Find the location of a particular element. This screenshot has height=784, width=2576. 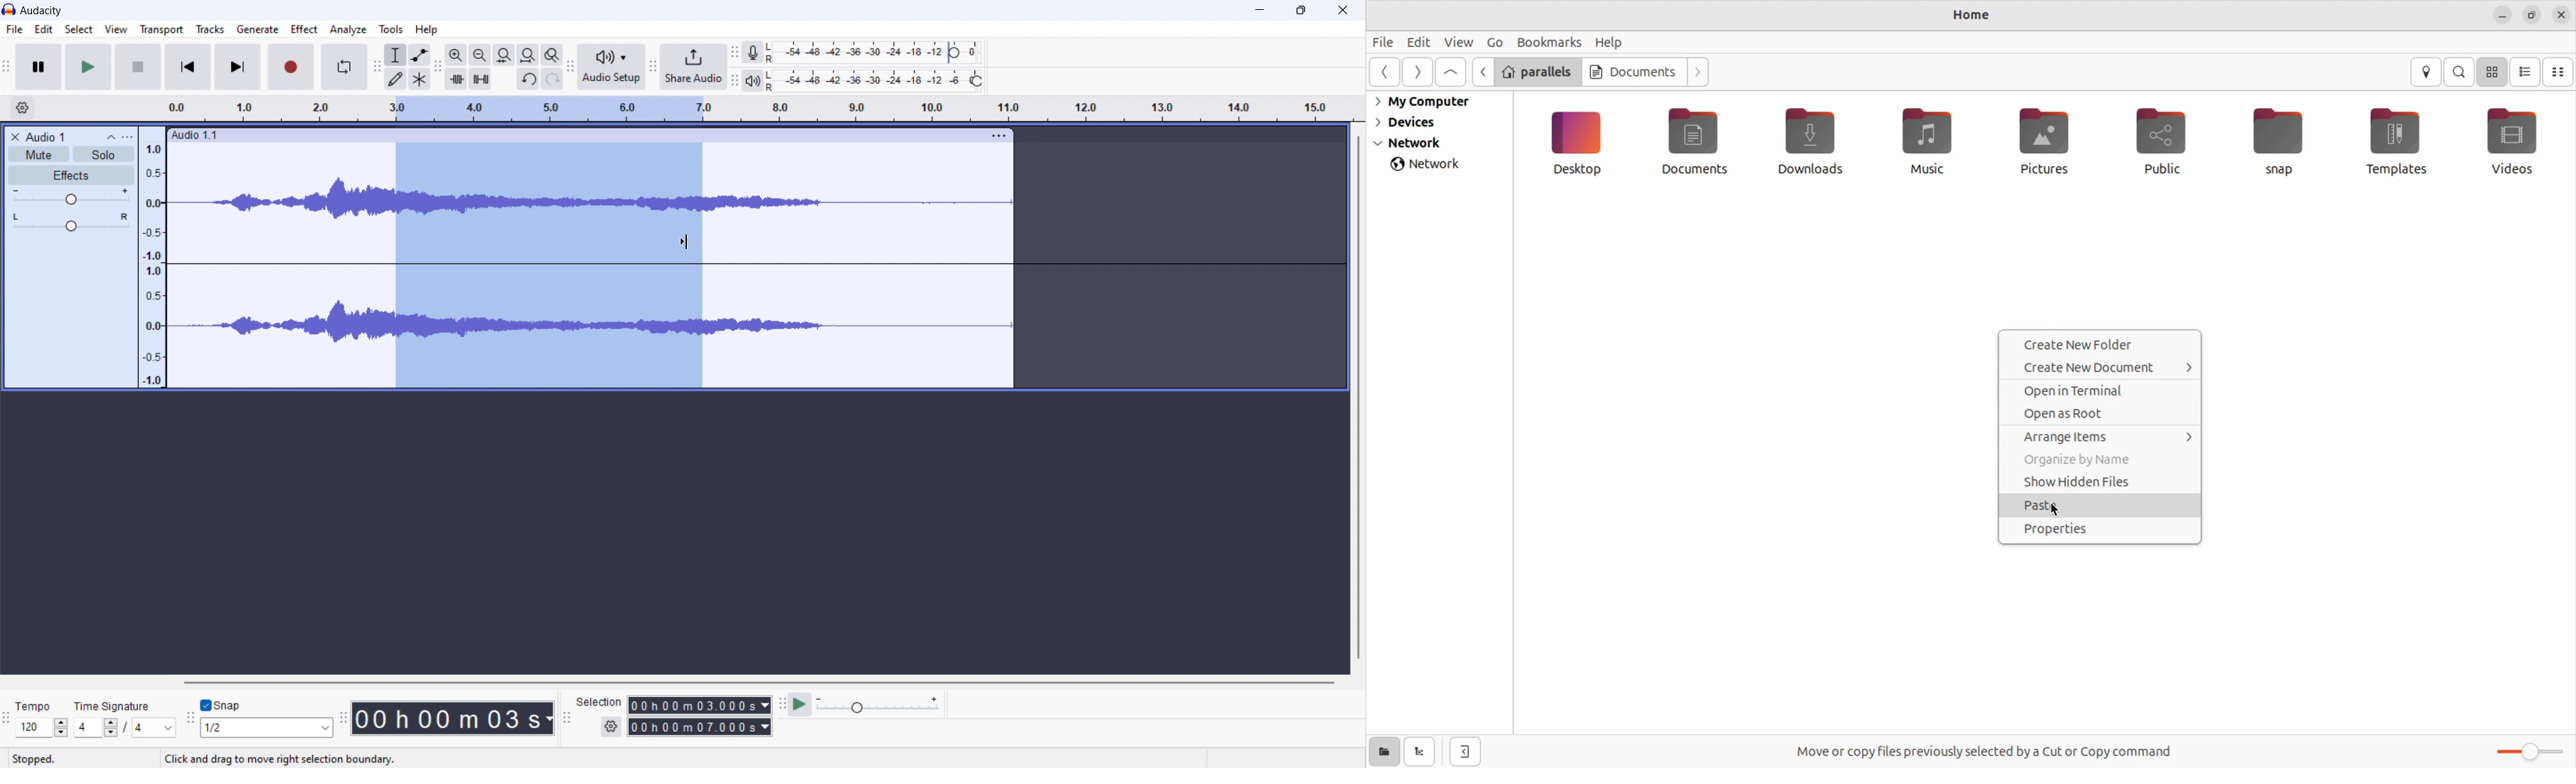

00 h 00 m 07.000 s is located at coordinates (699, 727).